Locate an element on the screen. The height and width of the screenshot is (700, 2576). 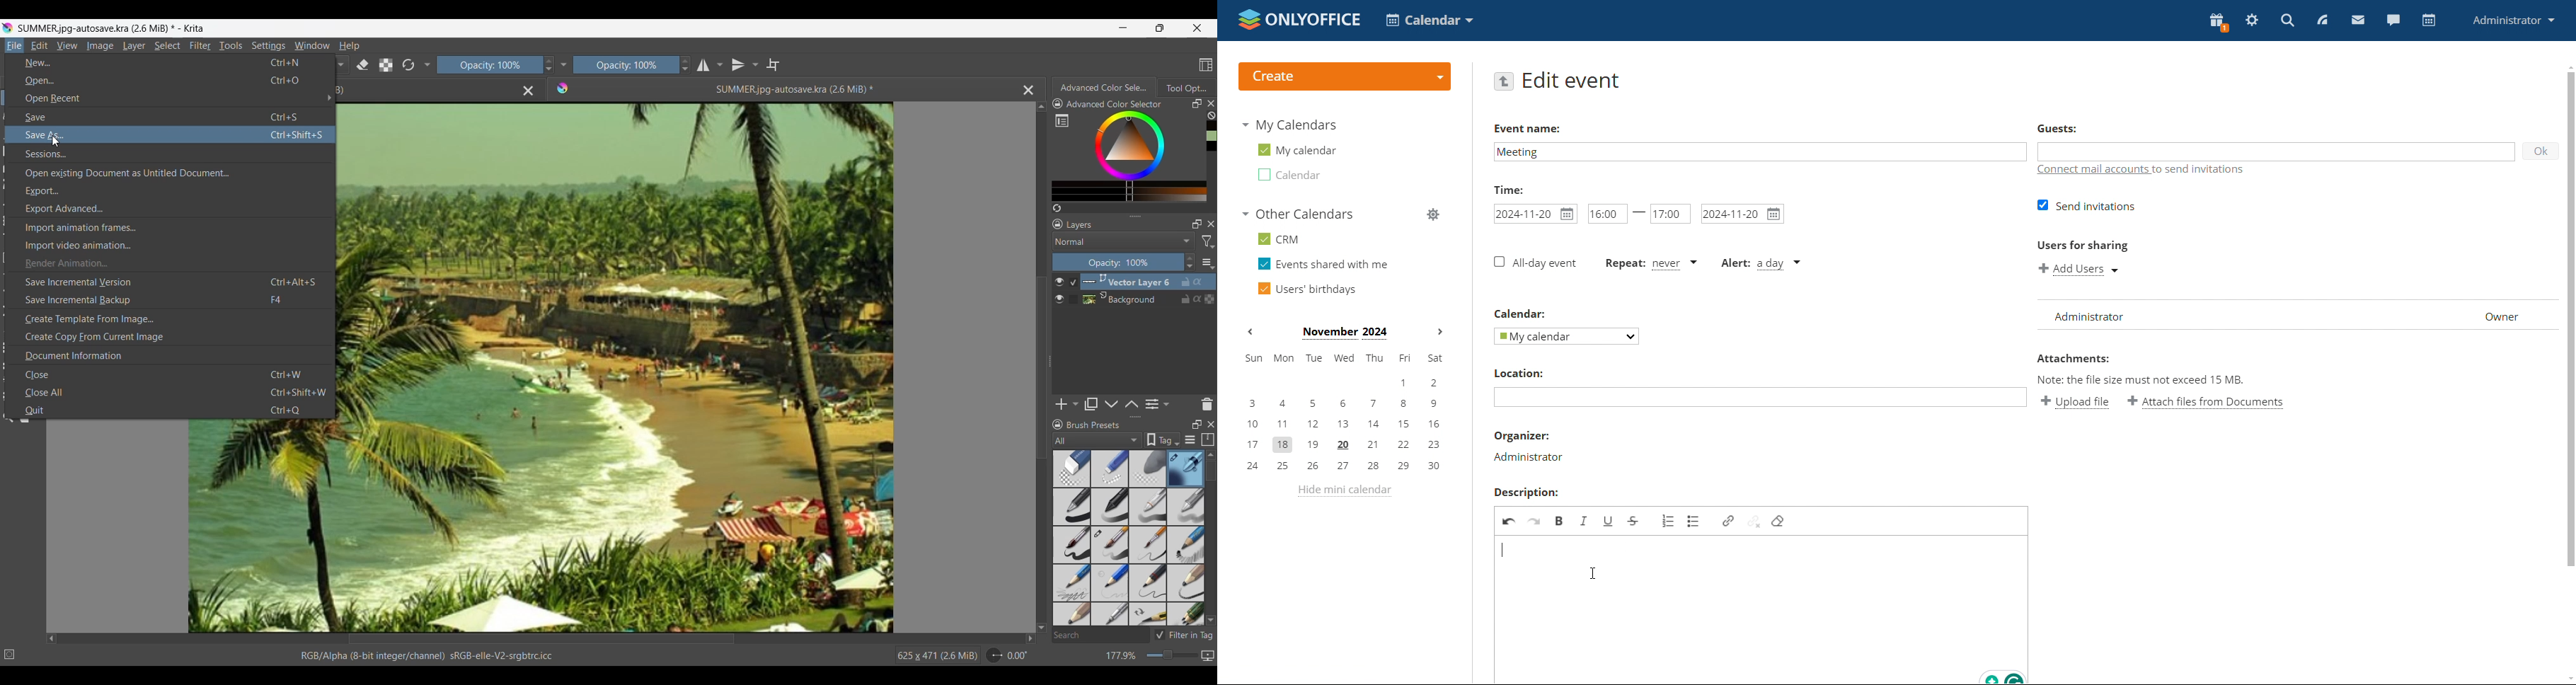
alert type is located at coordinates (1761, 264).